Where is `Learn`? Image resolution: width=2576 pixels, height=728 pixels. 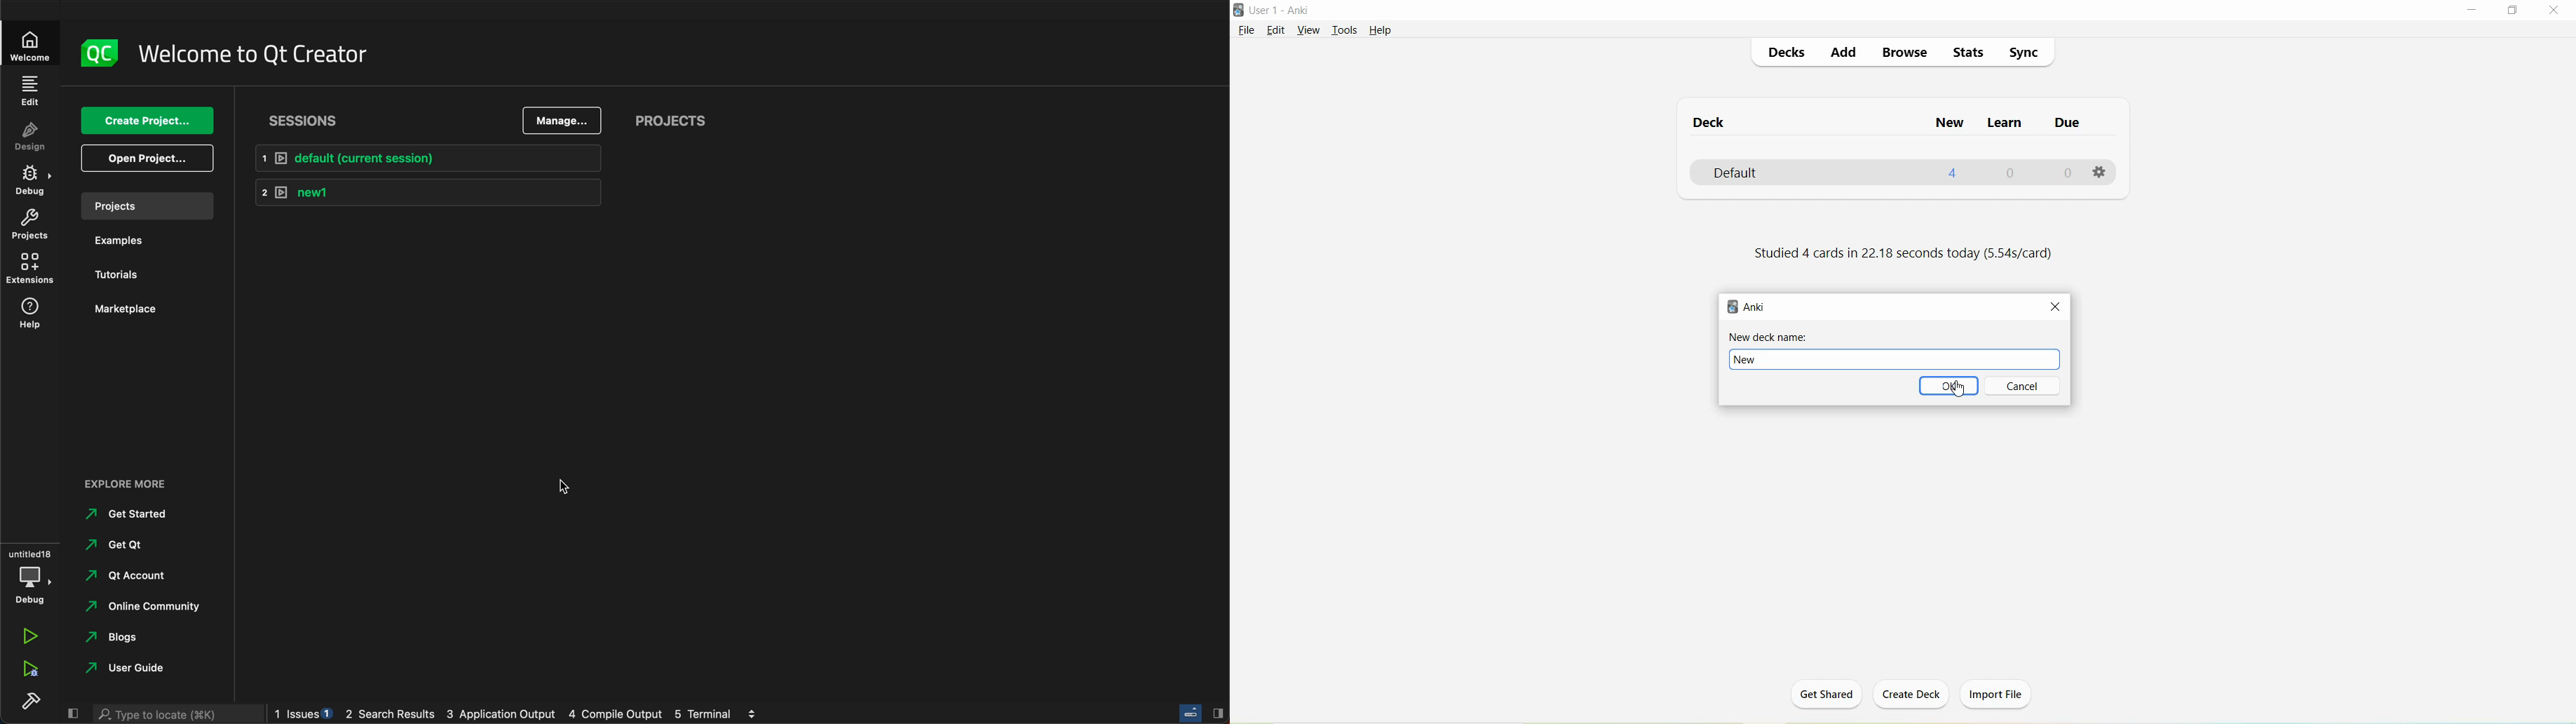 Learn is located at coordinates (2002, 124).